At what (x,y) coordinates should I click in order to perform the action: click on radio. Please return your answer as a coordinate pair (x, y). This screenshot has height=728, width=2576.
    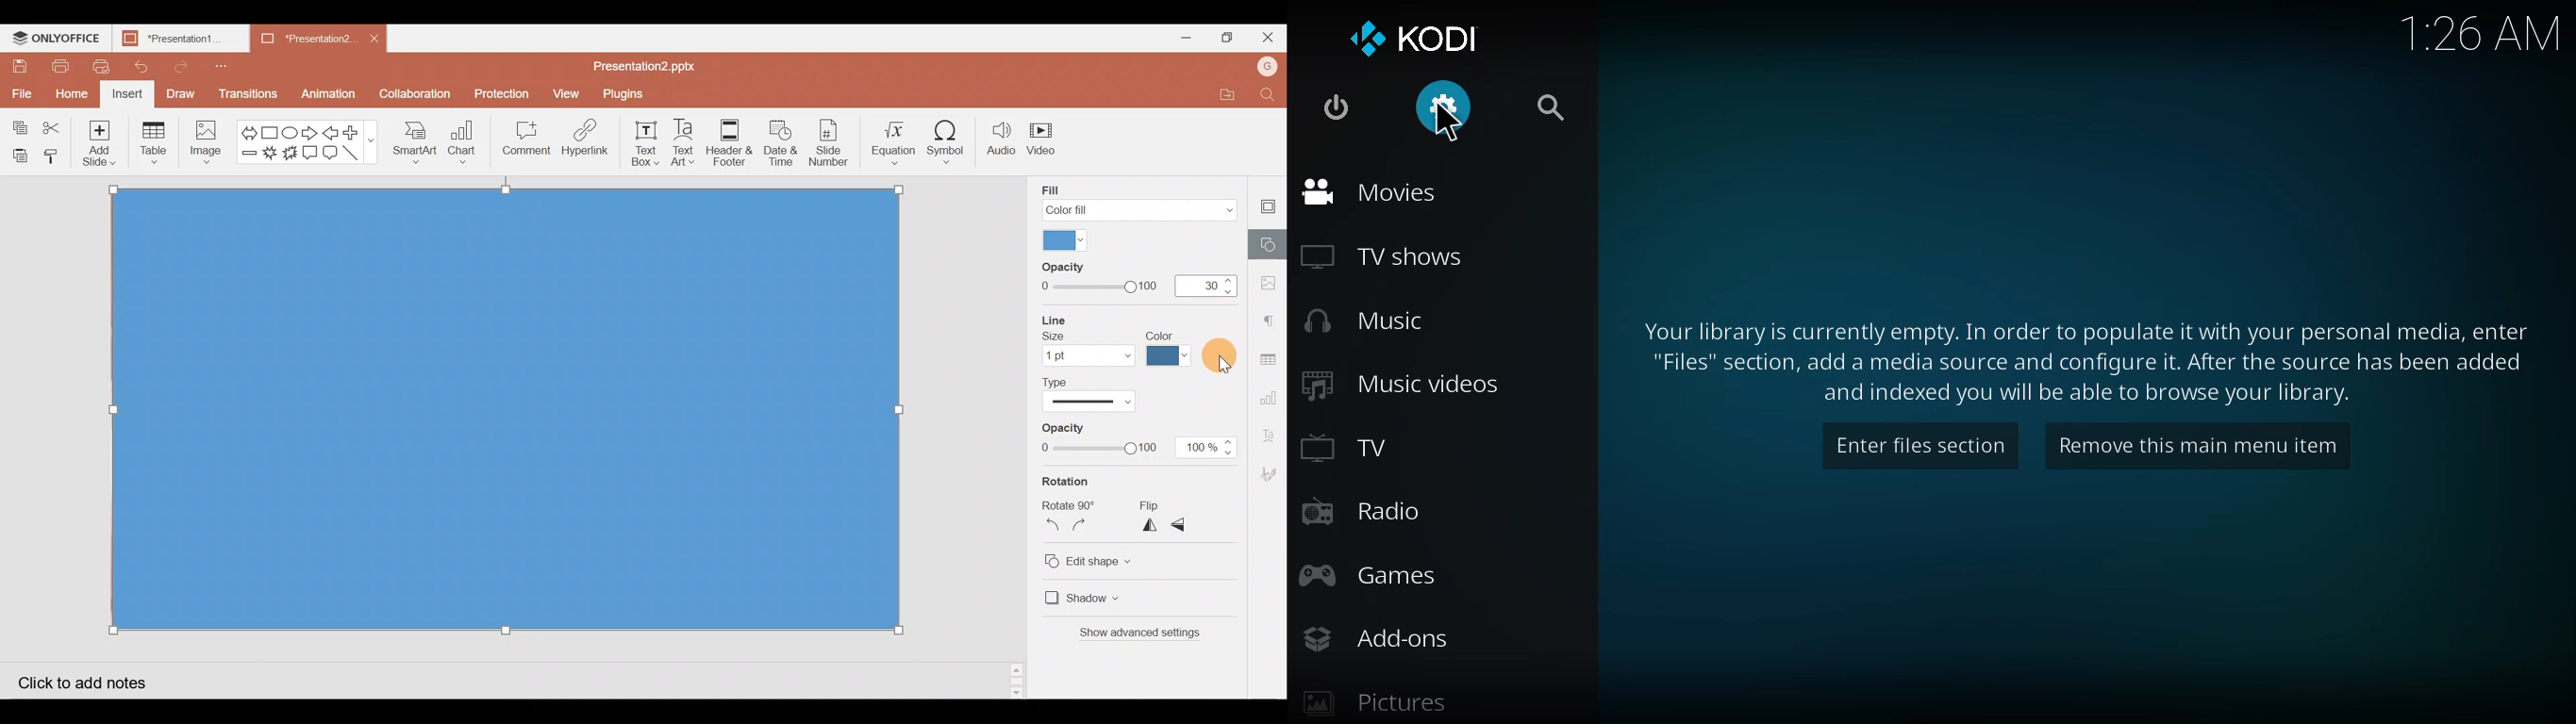
    Looking at the image, I should click on (1364, 509).